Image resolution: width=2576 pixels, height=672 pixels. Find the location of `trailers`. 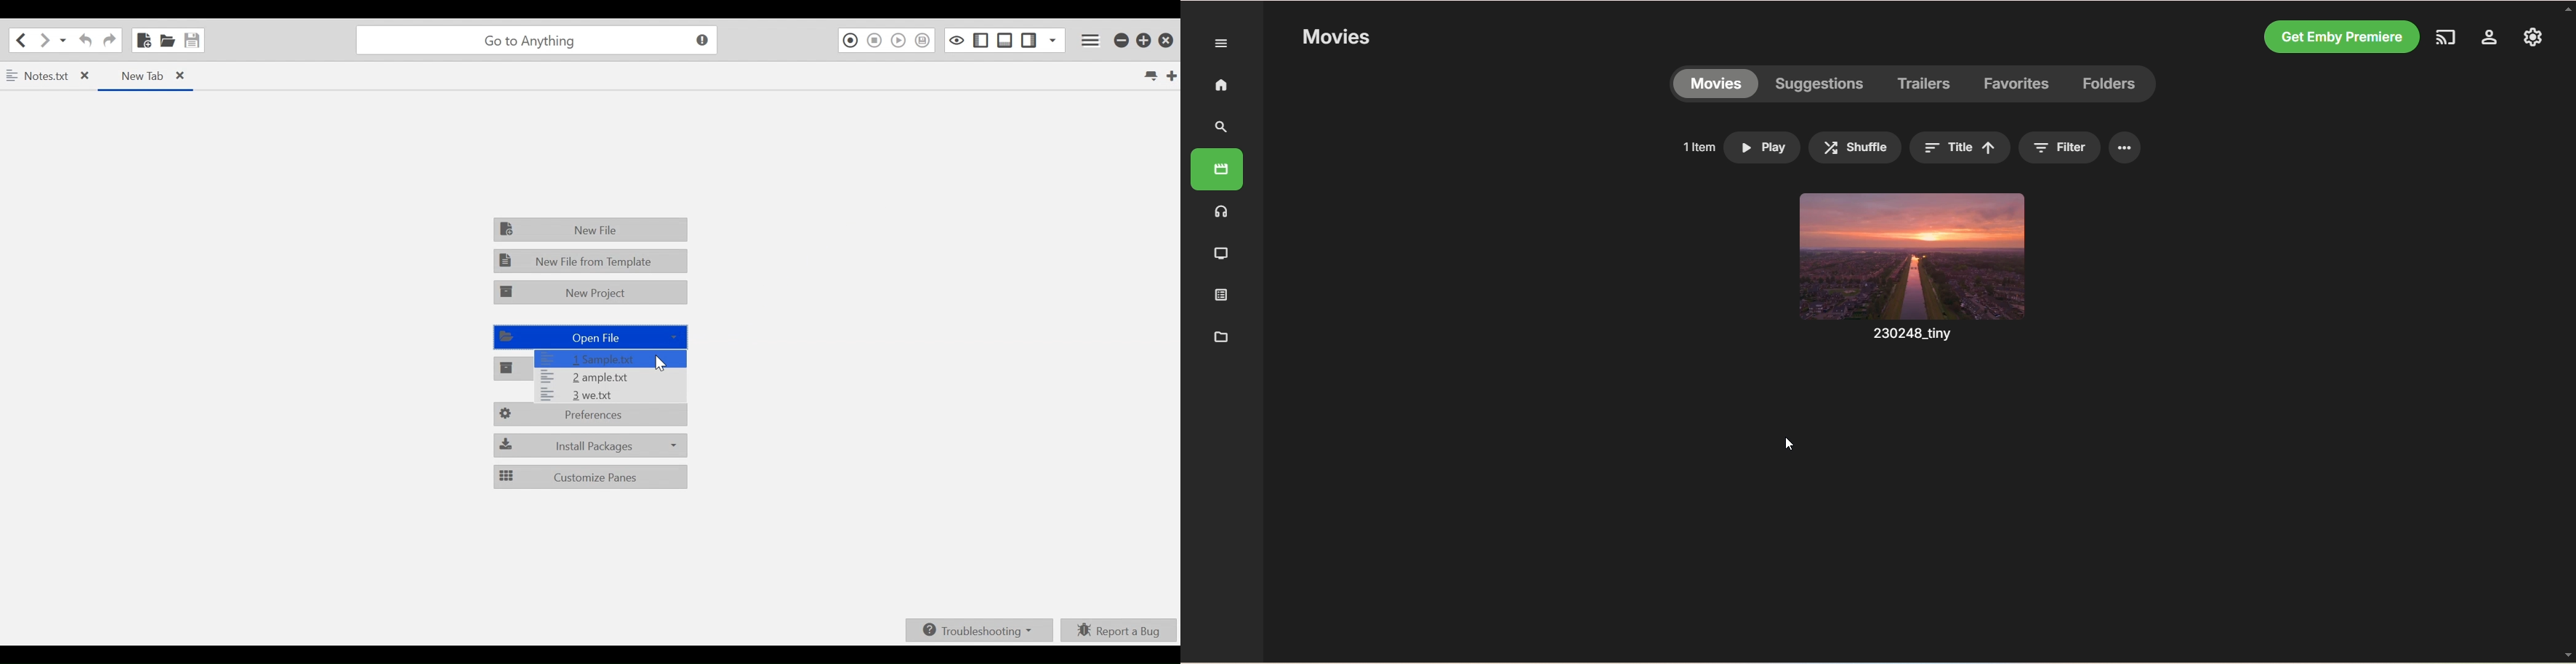

trailers is located at coordinates (1925, 83).